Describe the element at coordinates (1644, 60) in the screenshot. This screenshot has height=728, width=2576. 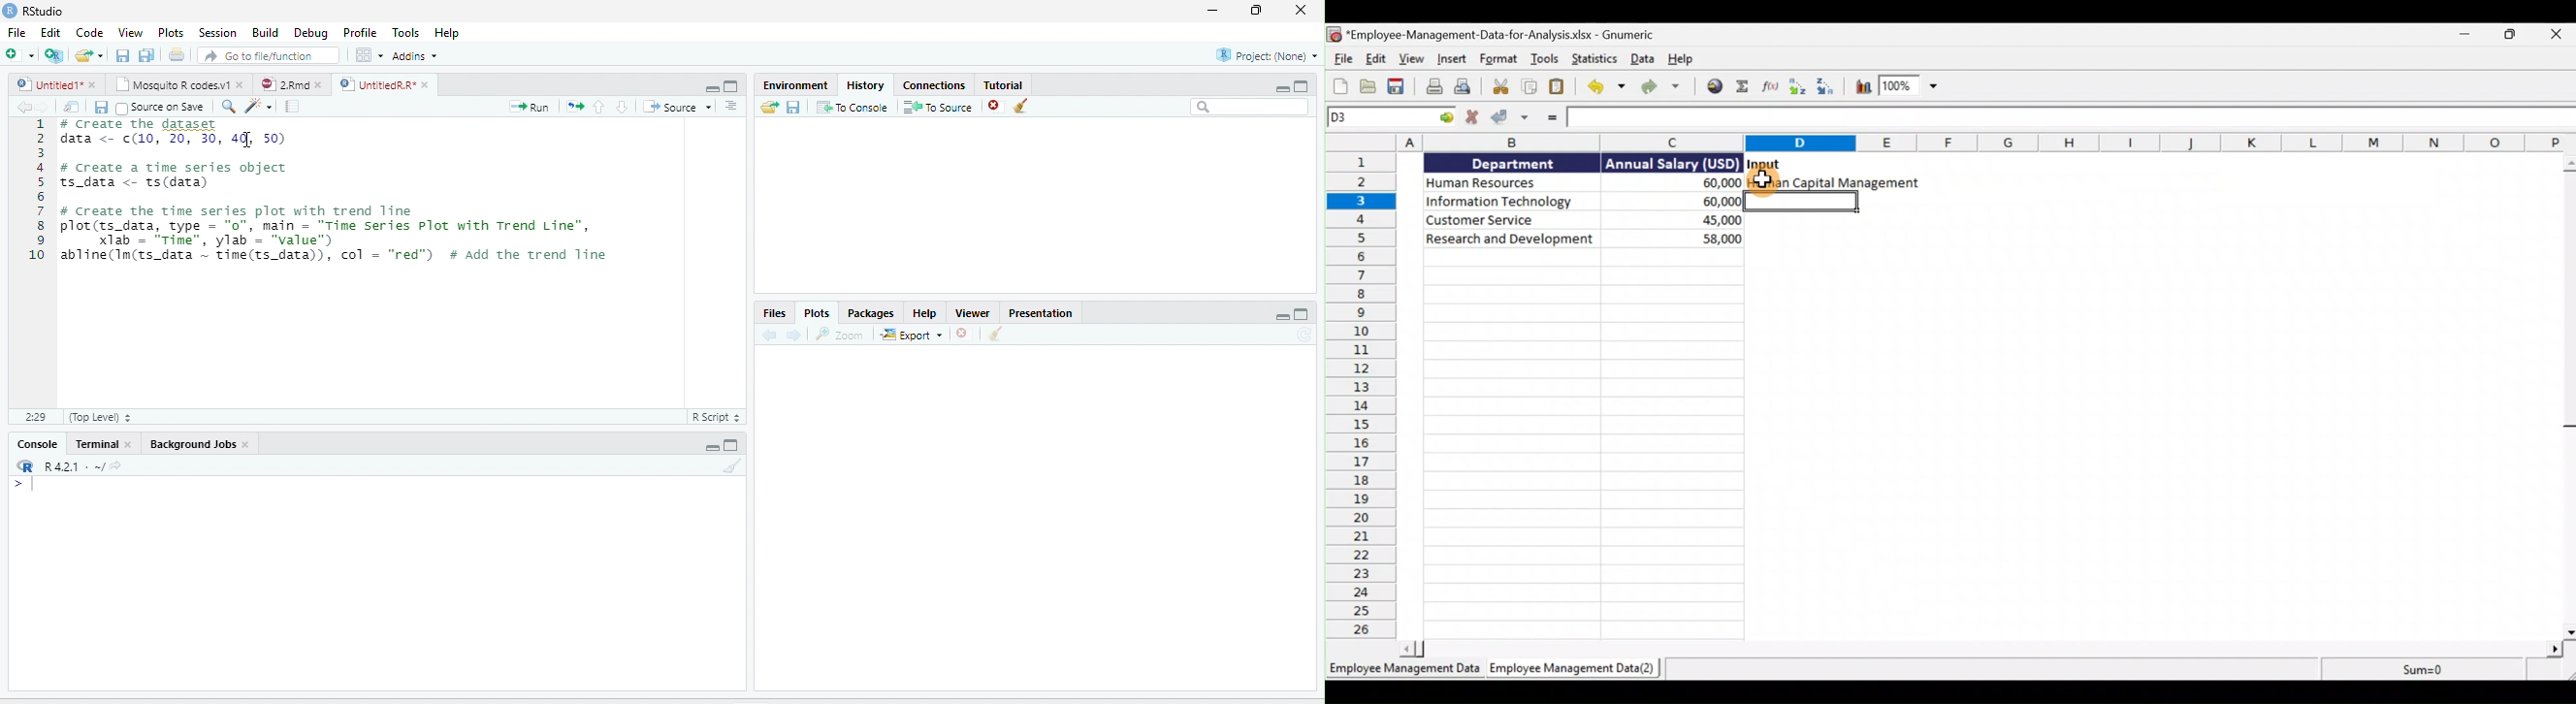
I see `Data` at that location.